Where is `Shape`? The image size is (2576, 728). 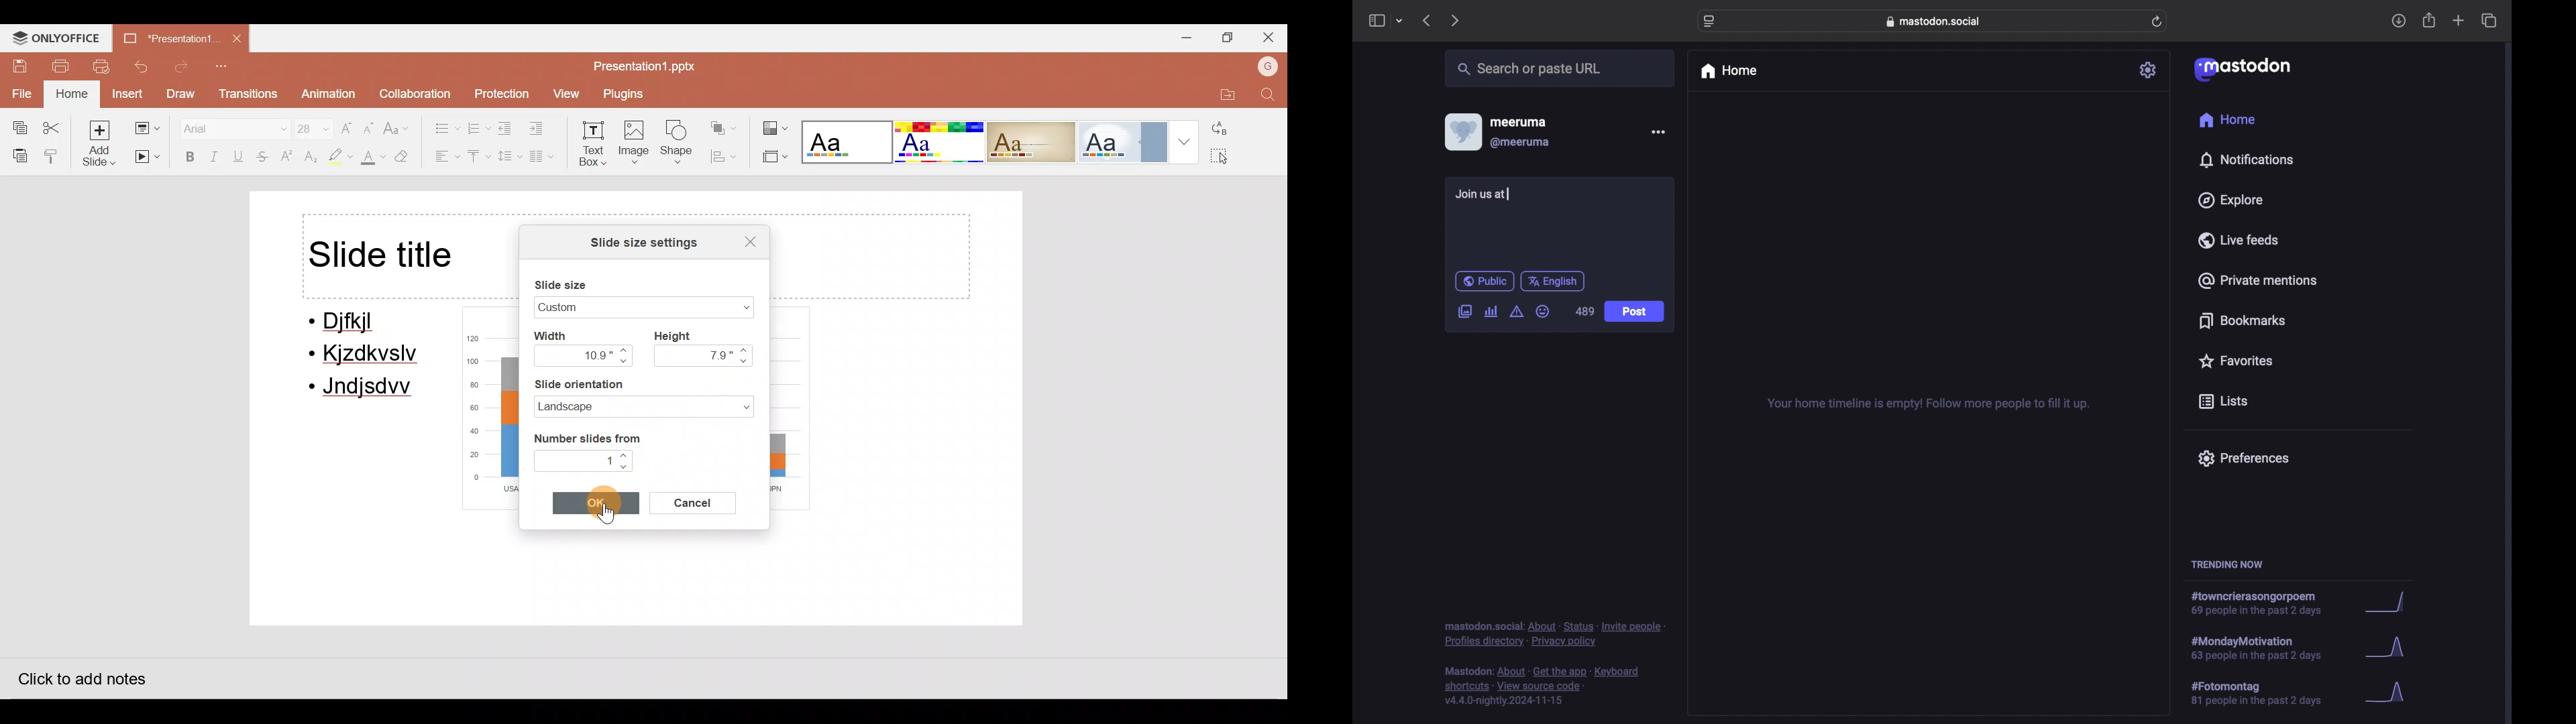
Shape is located at coordinates (680, 145).